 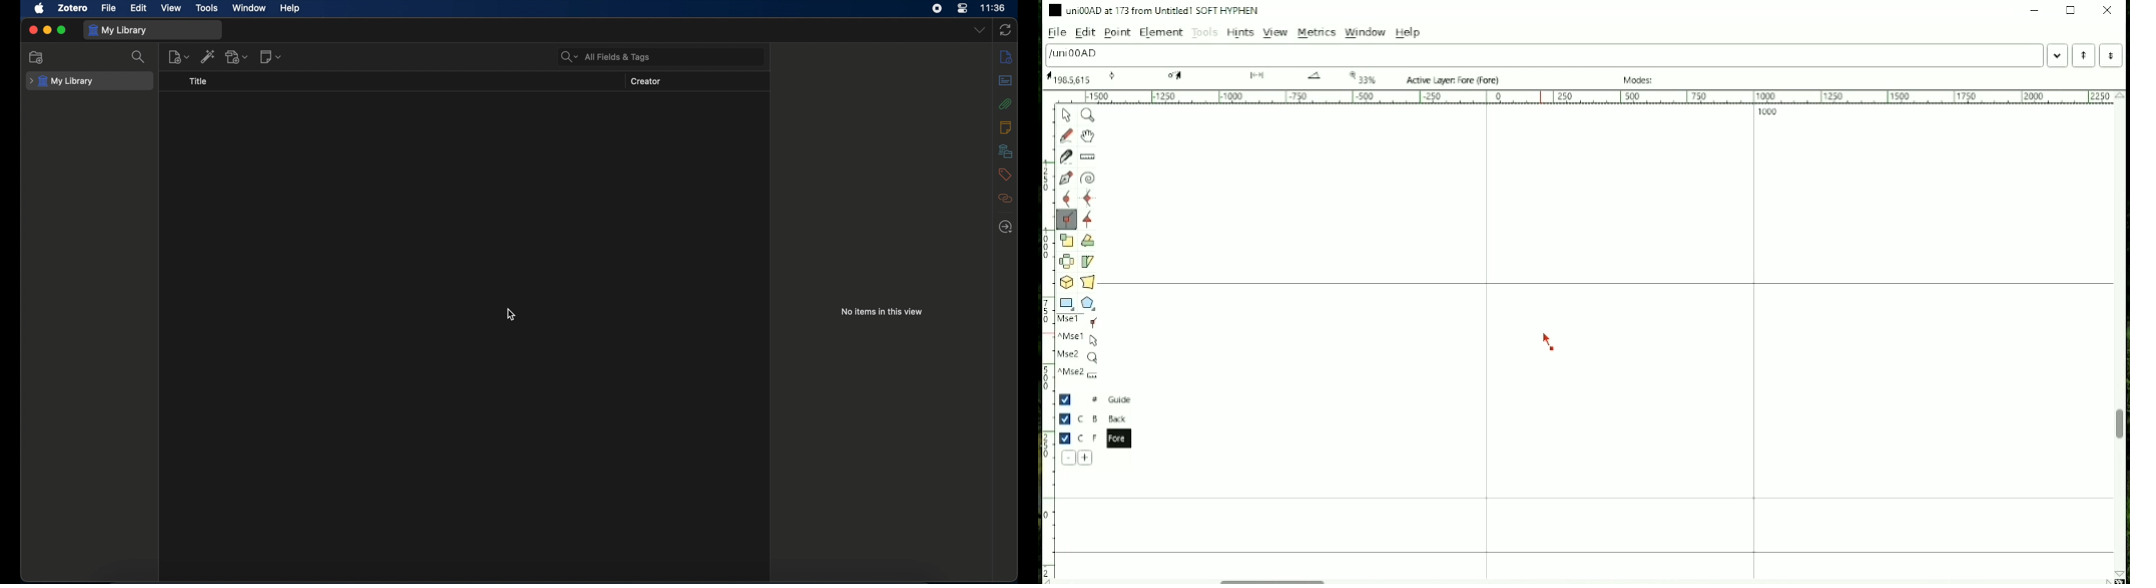 What do you see at coordinates (1006, 104) in the screenshot?
I see `attachments` at bounding box center [1006, 104].